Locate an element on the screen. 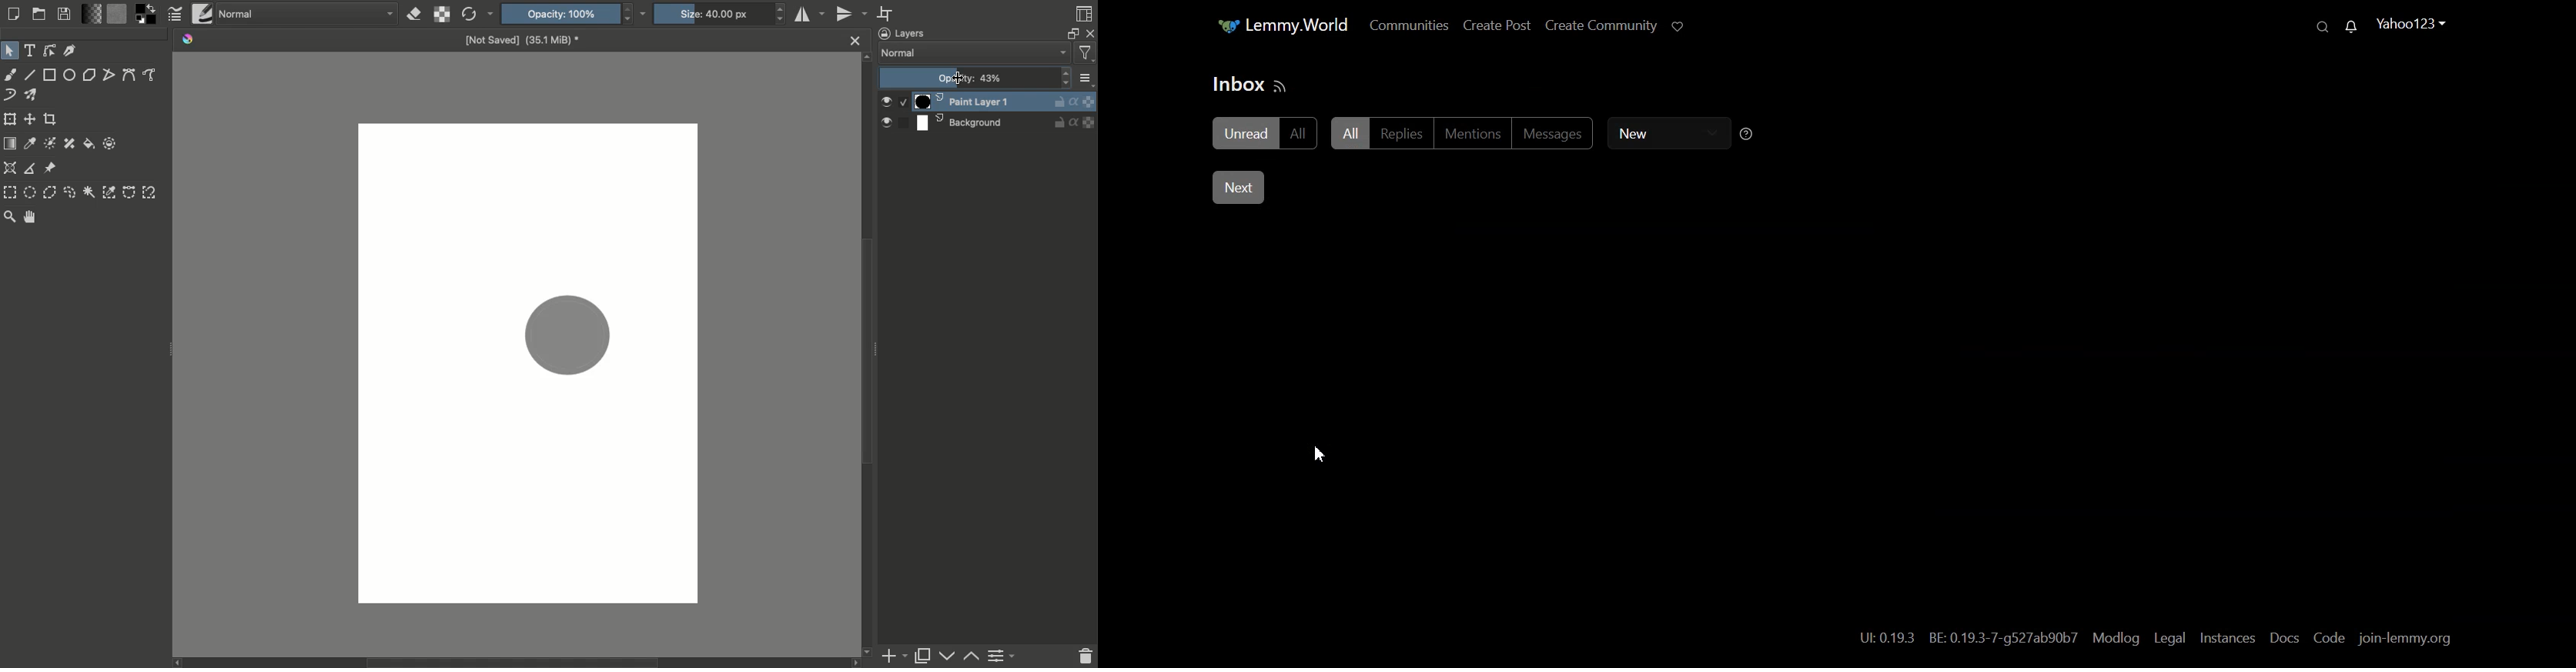 This screenshot has height=672, width=2576. alpha is located at coordinates (1074, 122).